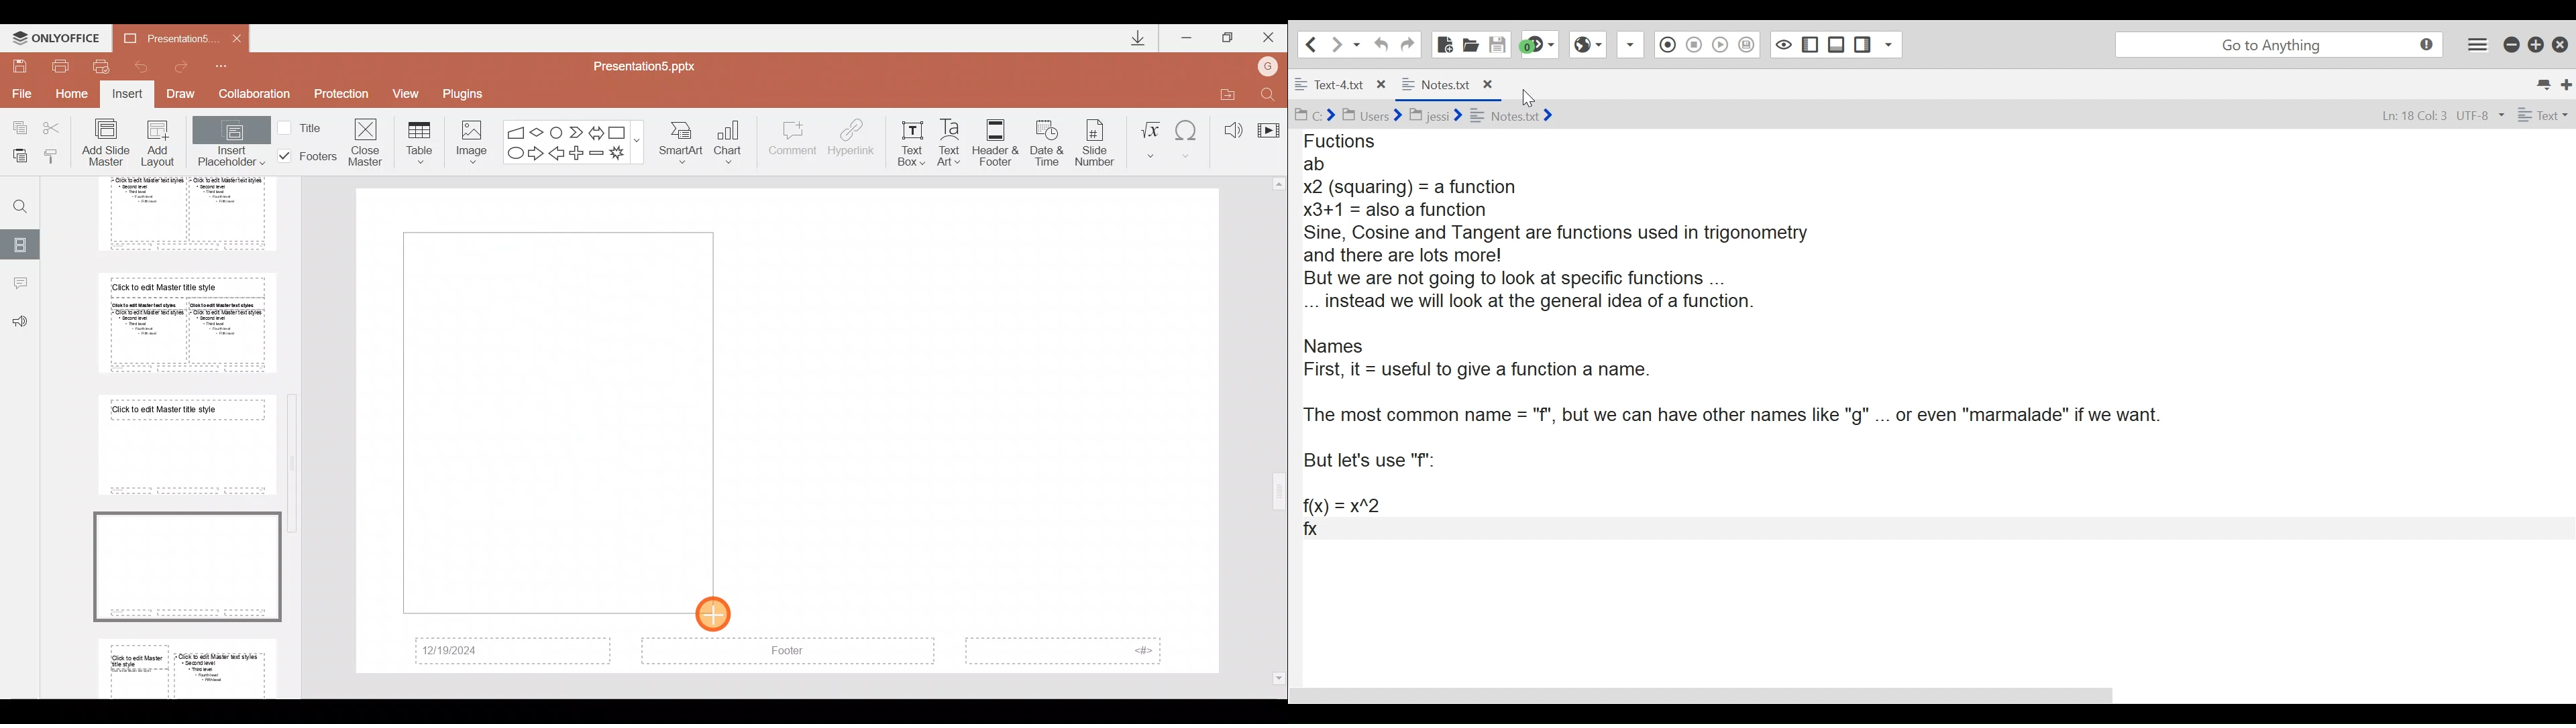 The height and width of the screenshot is (728, 2576). What do you see at coordinates (1228, 126) in the screenshot?
I see `Audio` at bounding box center [1228, 126].